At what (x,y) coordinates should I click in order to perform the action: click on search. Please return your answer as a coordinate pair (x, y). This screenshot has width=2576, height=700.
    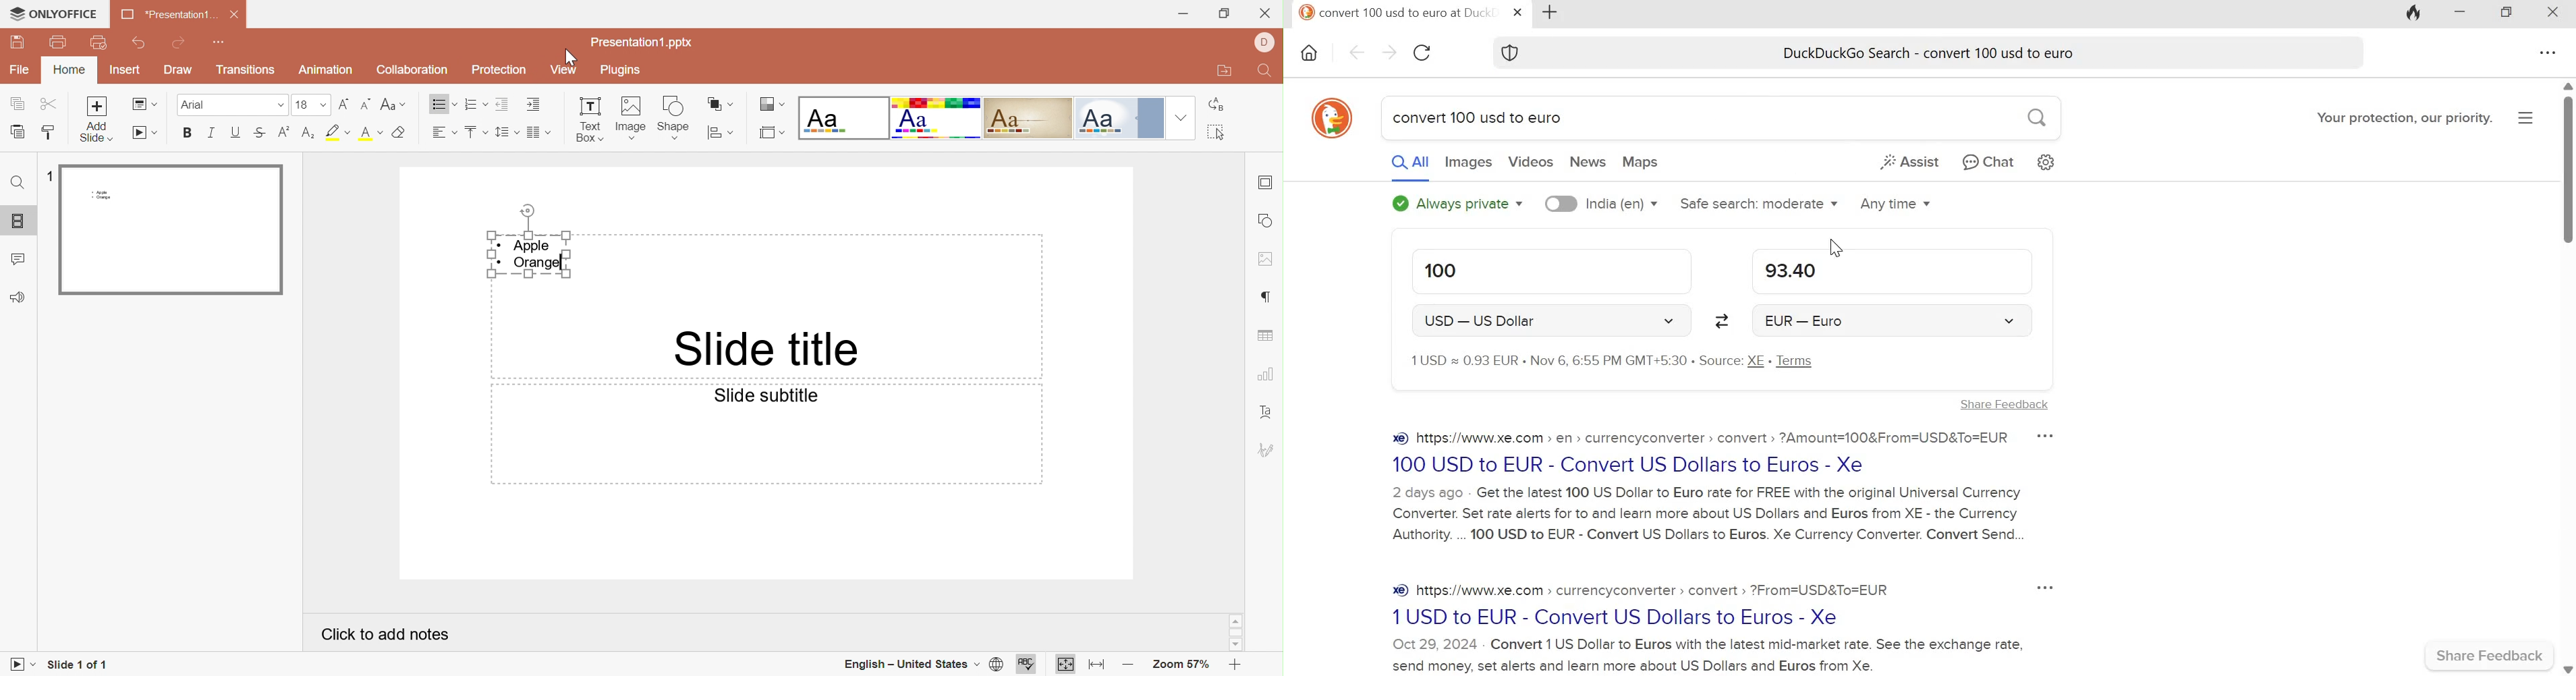
    Looking at the image, I should click on (2033, 117).